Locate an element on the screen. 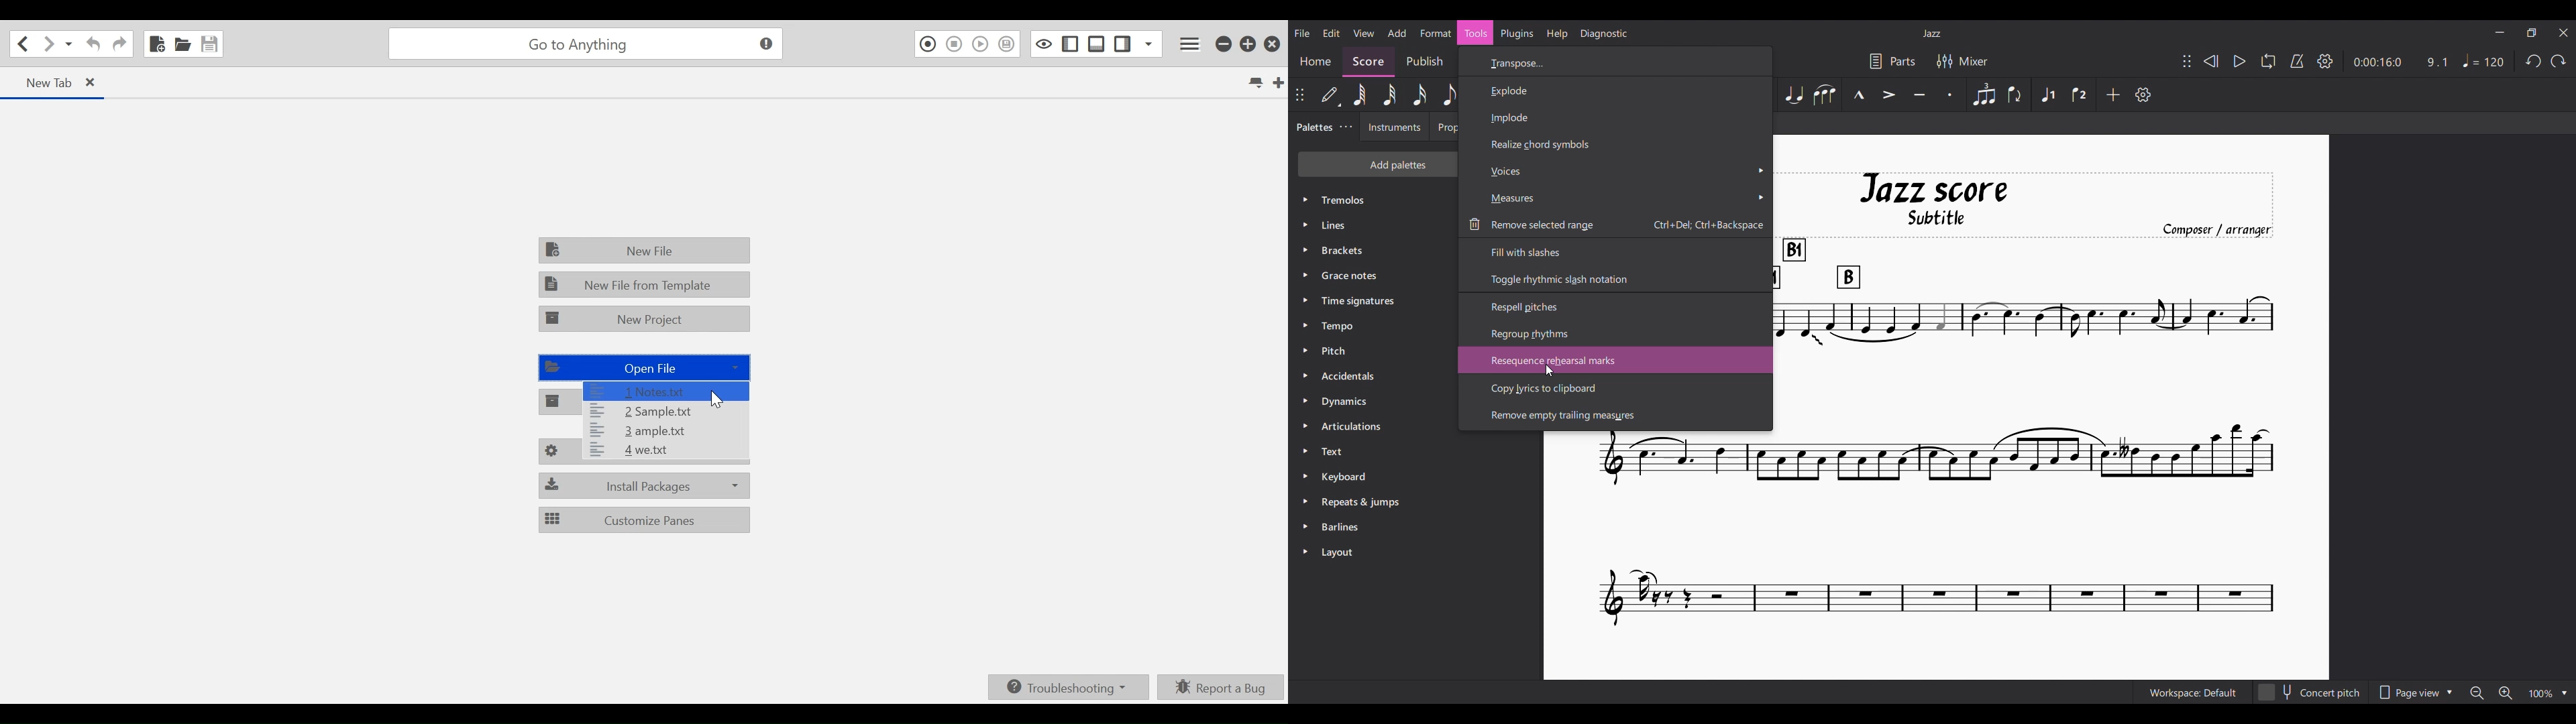  1 Notes.txt is located at coordinates (667, 391).